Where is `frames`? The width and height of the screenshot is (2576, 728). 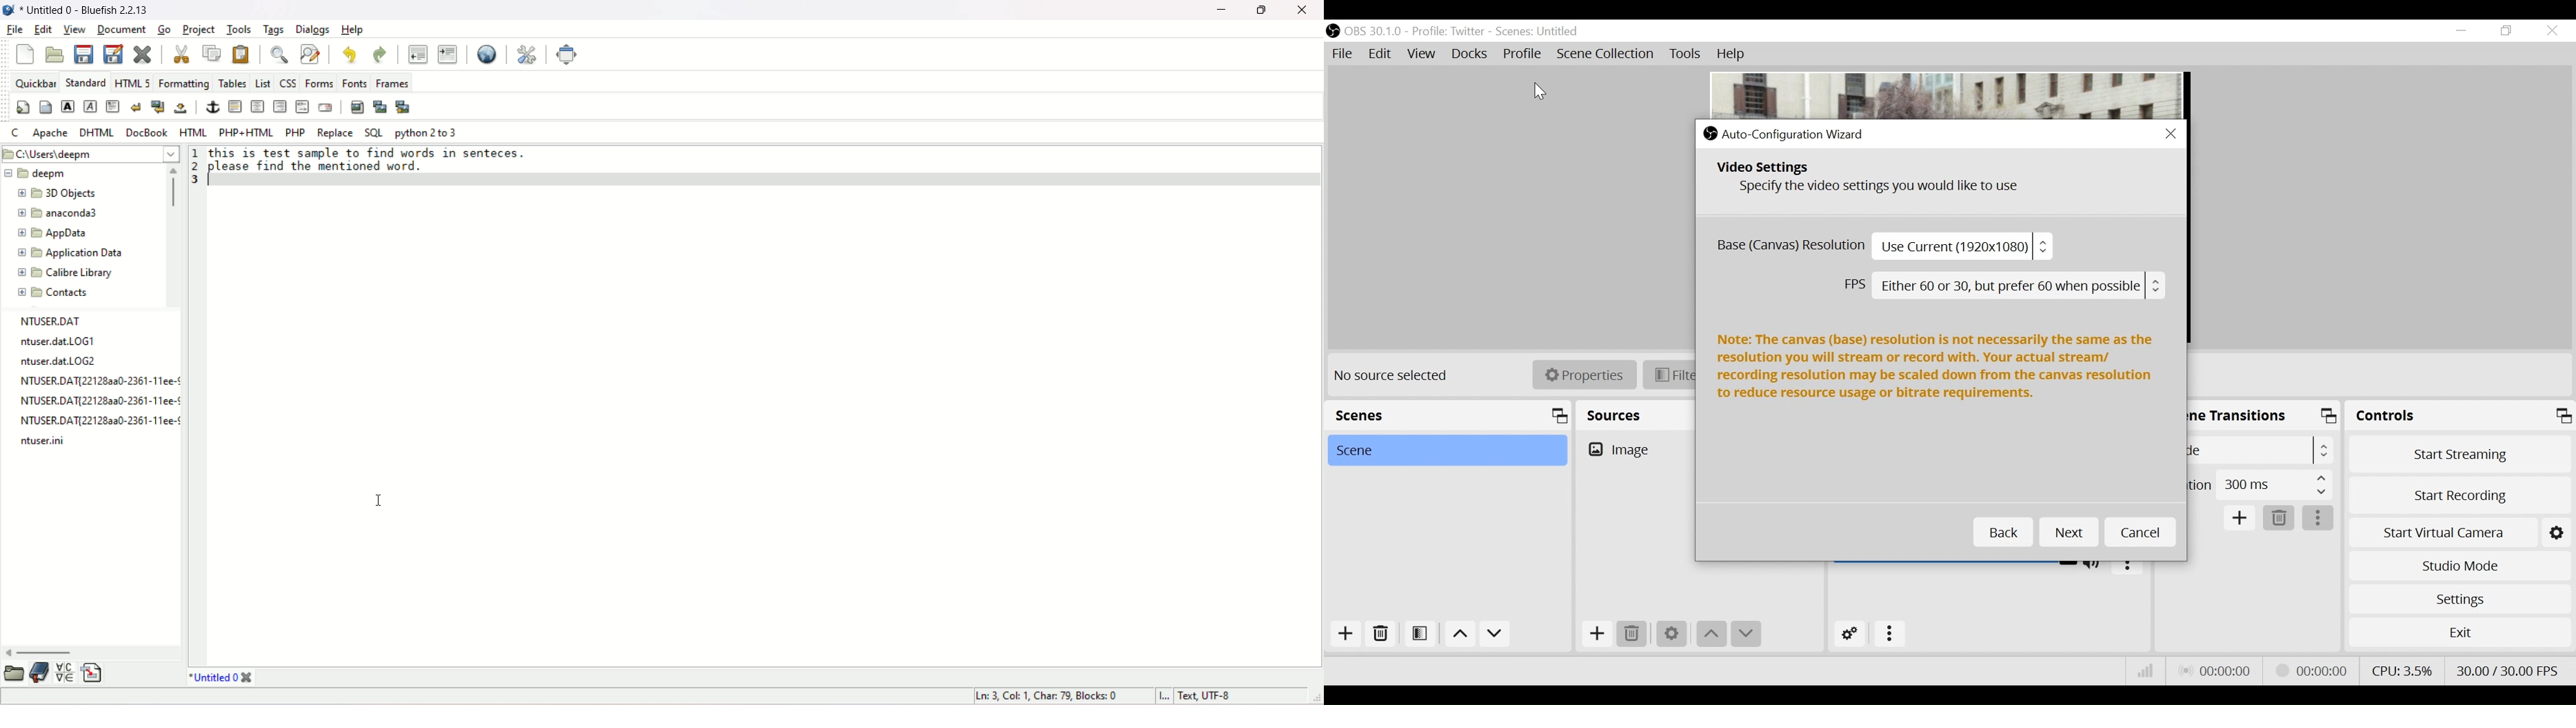
frames is located at coordinates (394, 83).